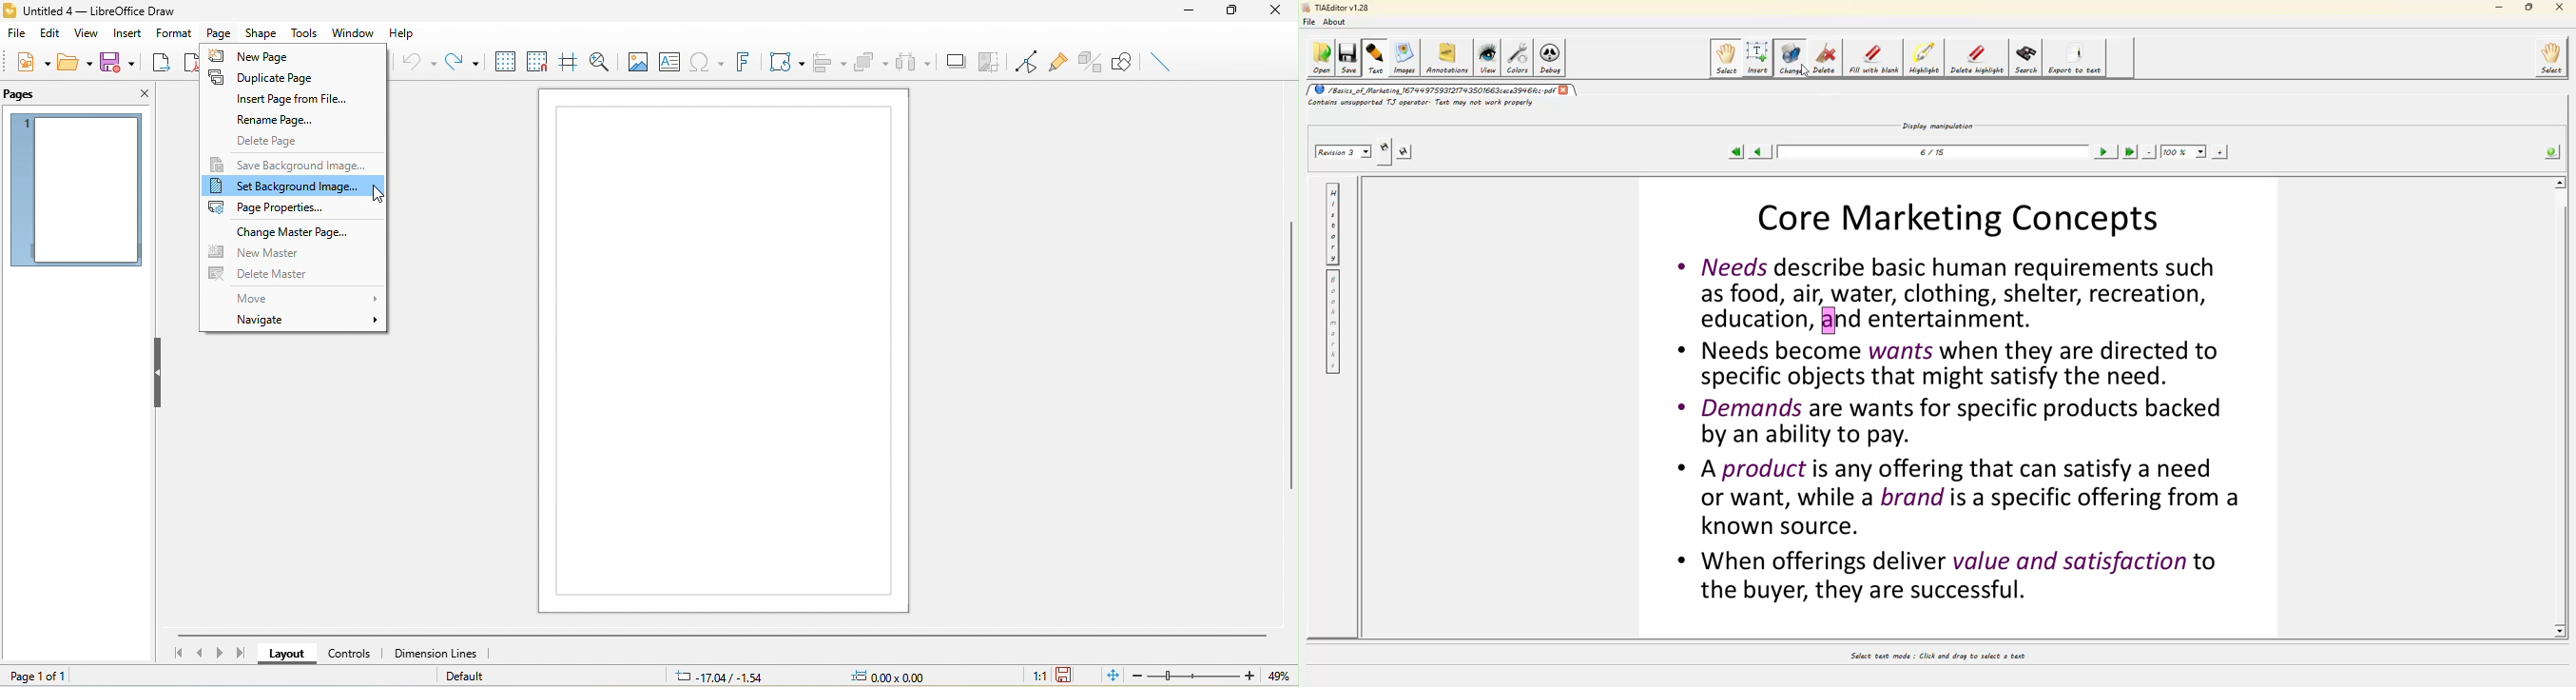 Image resolution: width=2576 pixels, height=700 pixels. I want to click on page, so click(222, 33).